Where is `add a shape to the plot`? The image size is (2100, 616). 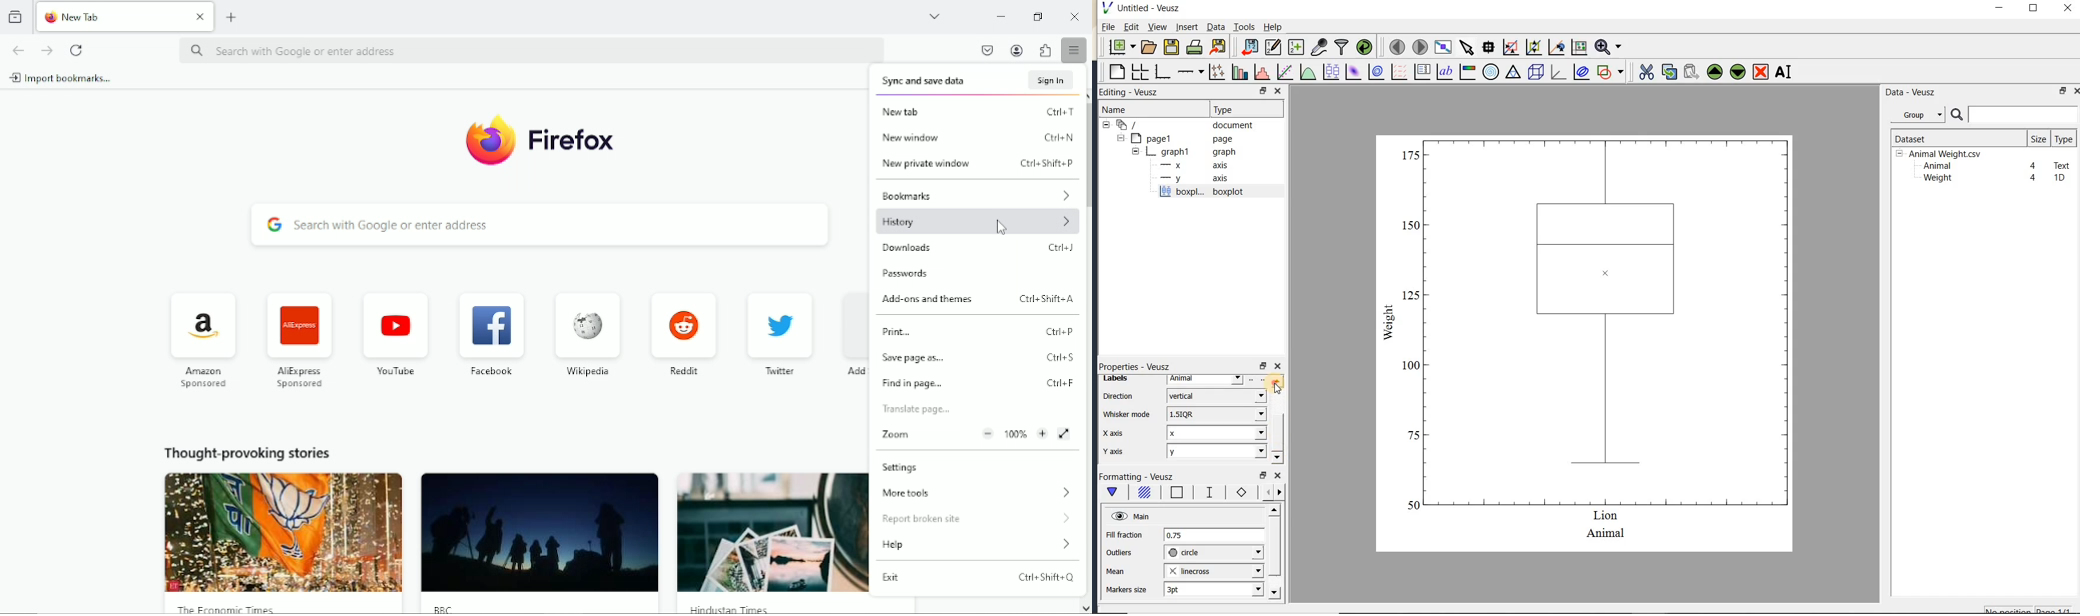
add a shape to the plot is located at coordinates (1610, 72).